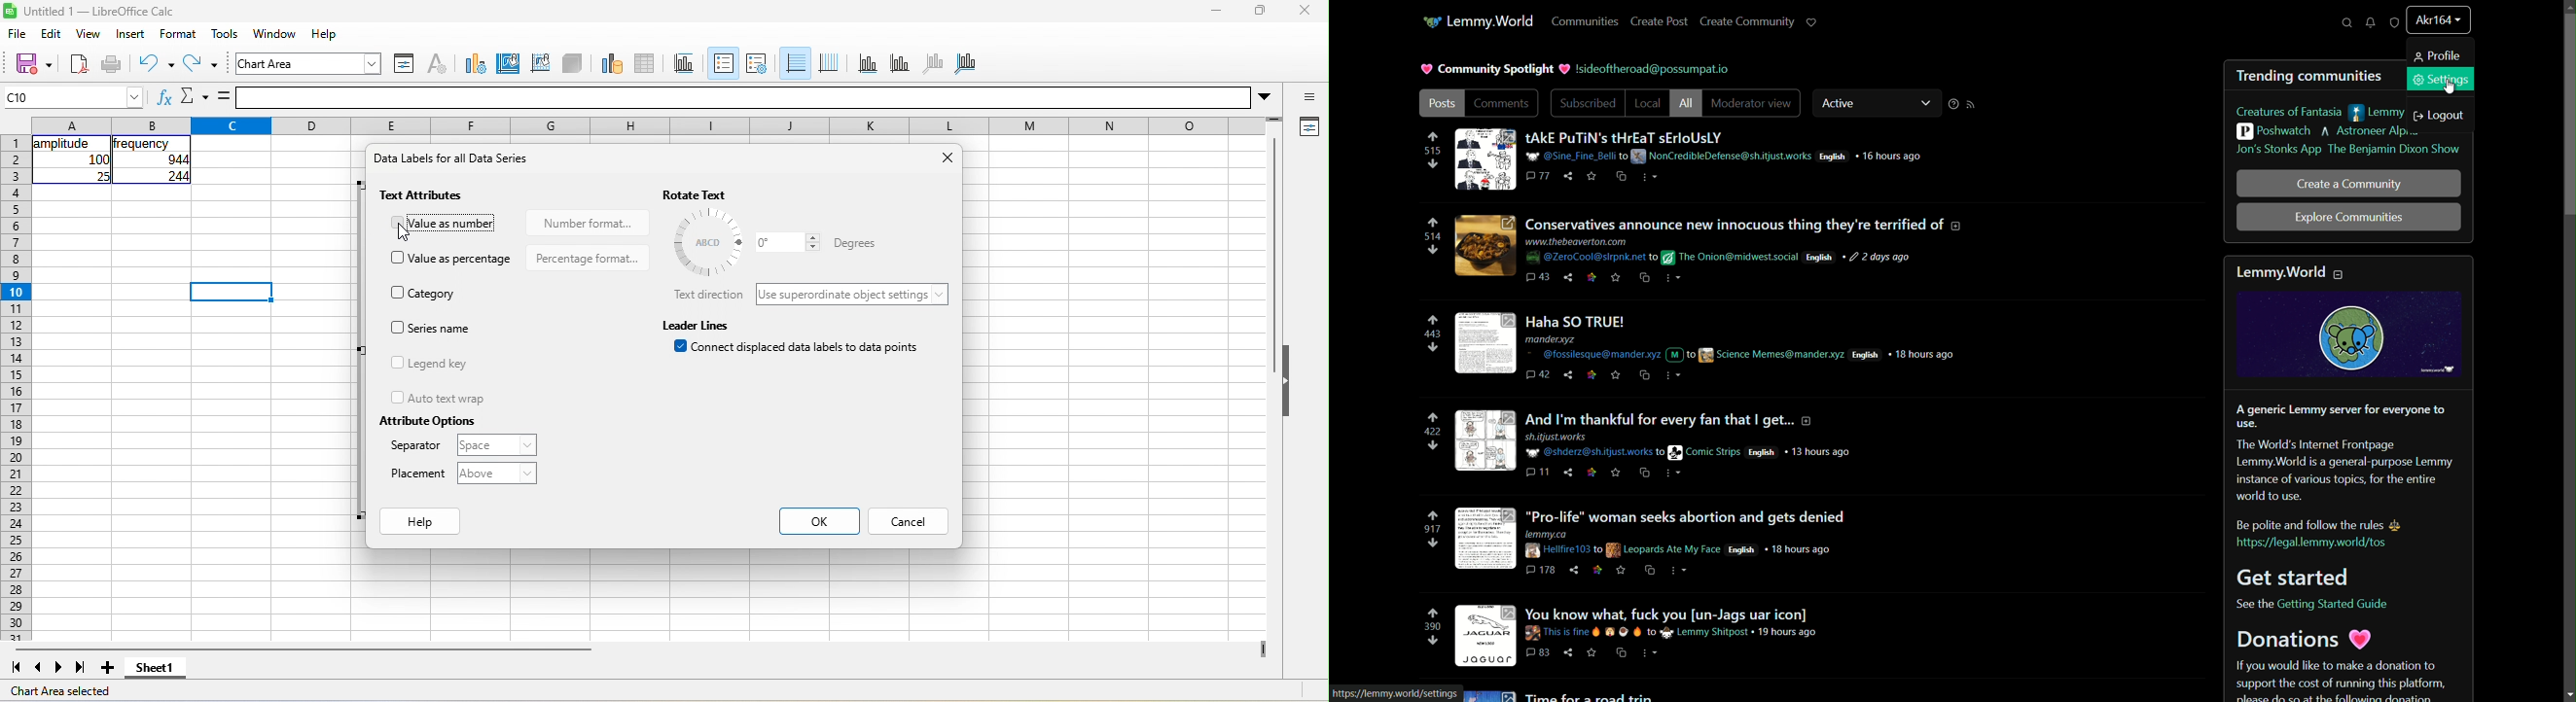 The height and width of the screenshot is (728, 2576). What do you see at coordinates (1649, 544) in the screenshot?
I see `post-5` at bounding box center [1649, 544].